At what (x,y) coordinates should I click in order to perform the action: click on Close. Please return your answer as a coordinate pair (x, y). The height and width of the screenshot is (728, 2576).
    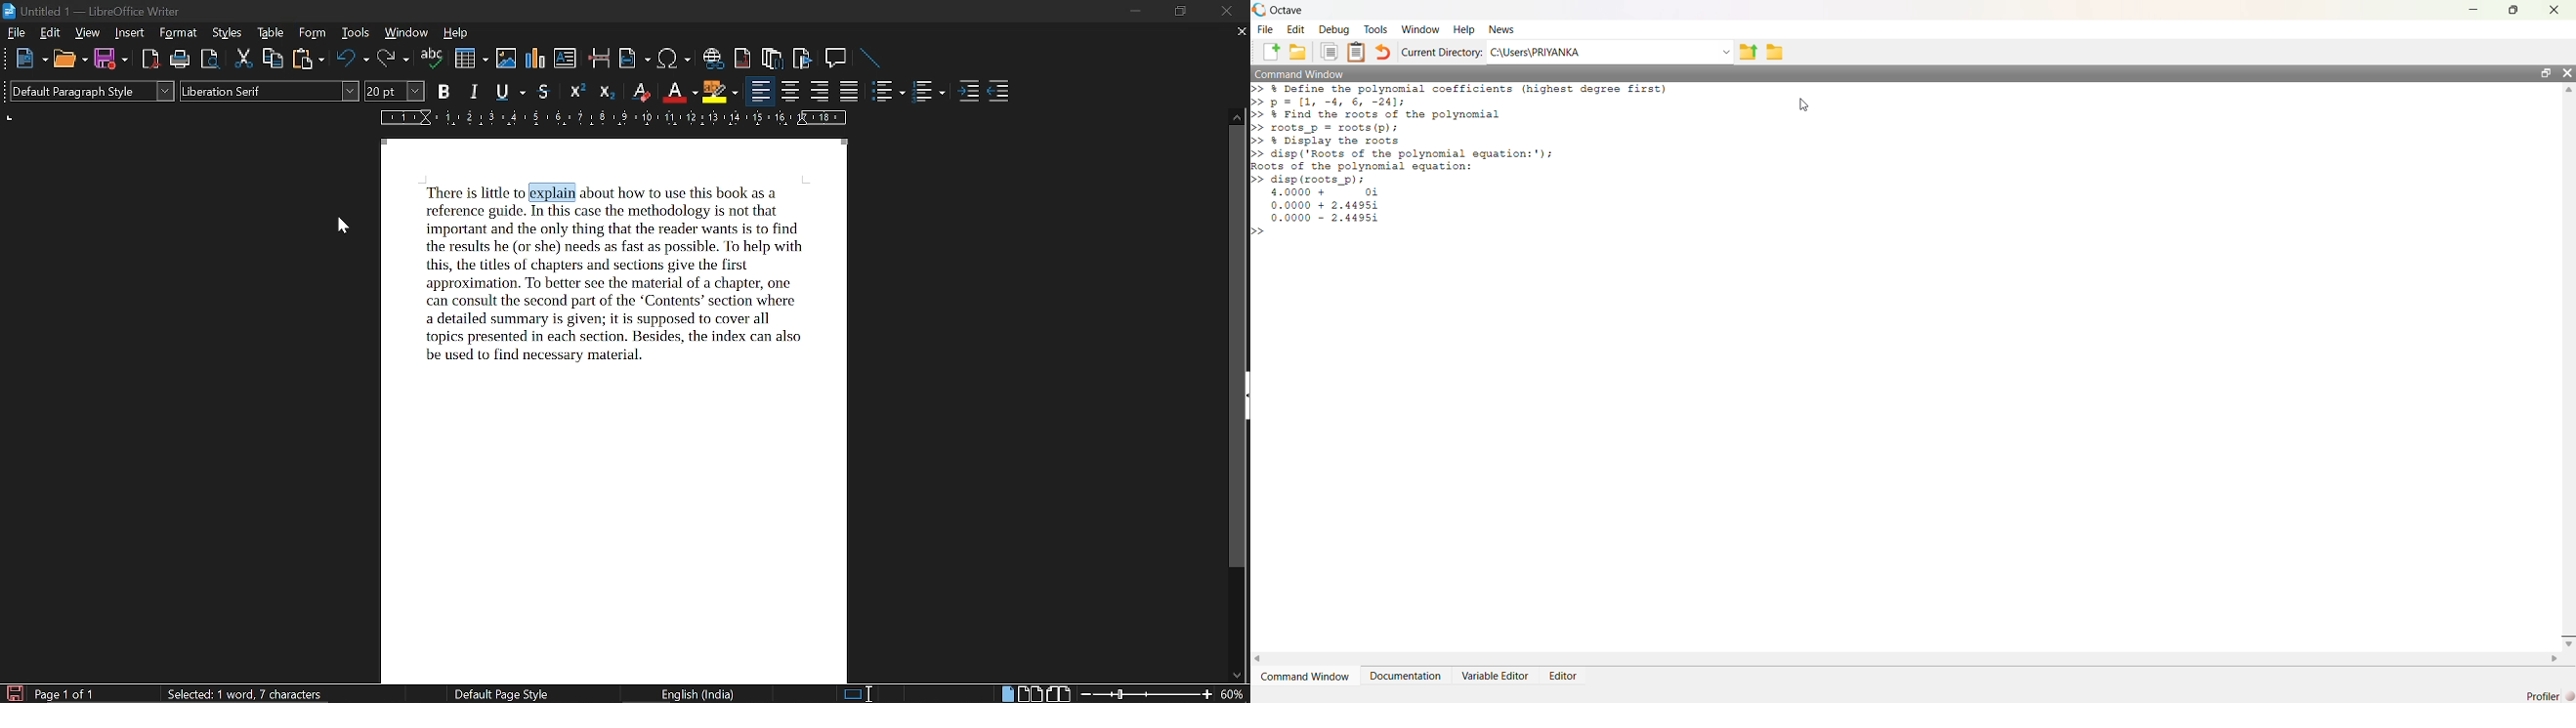
    Looking at the image, I should click on (2569, 76).